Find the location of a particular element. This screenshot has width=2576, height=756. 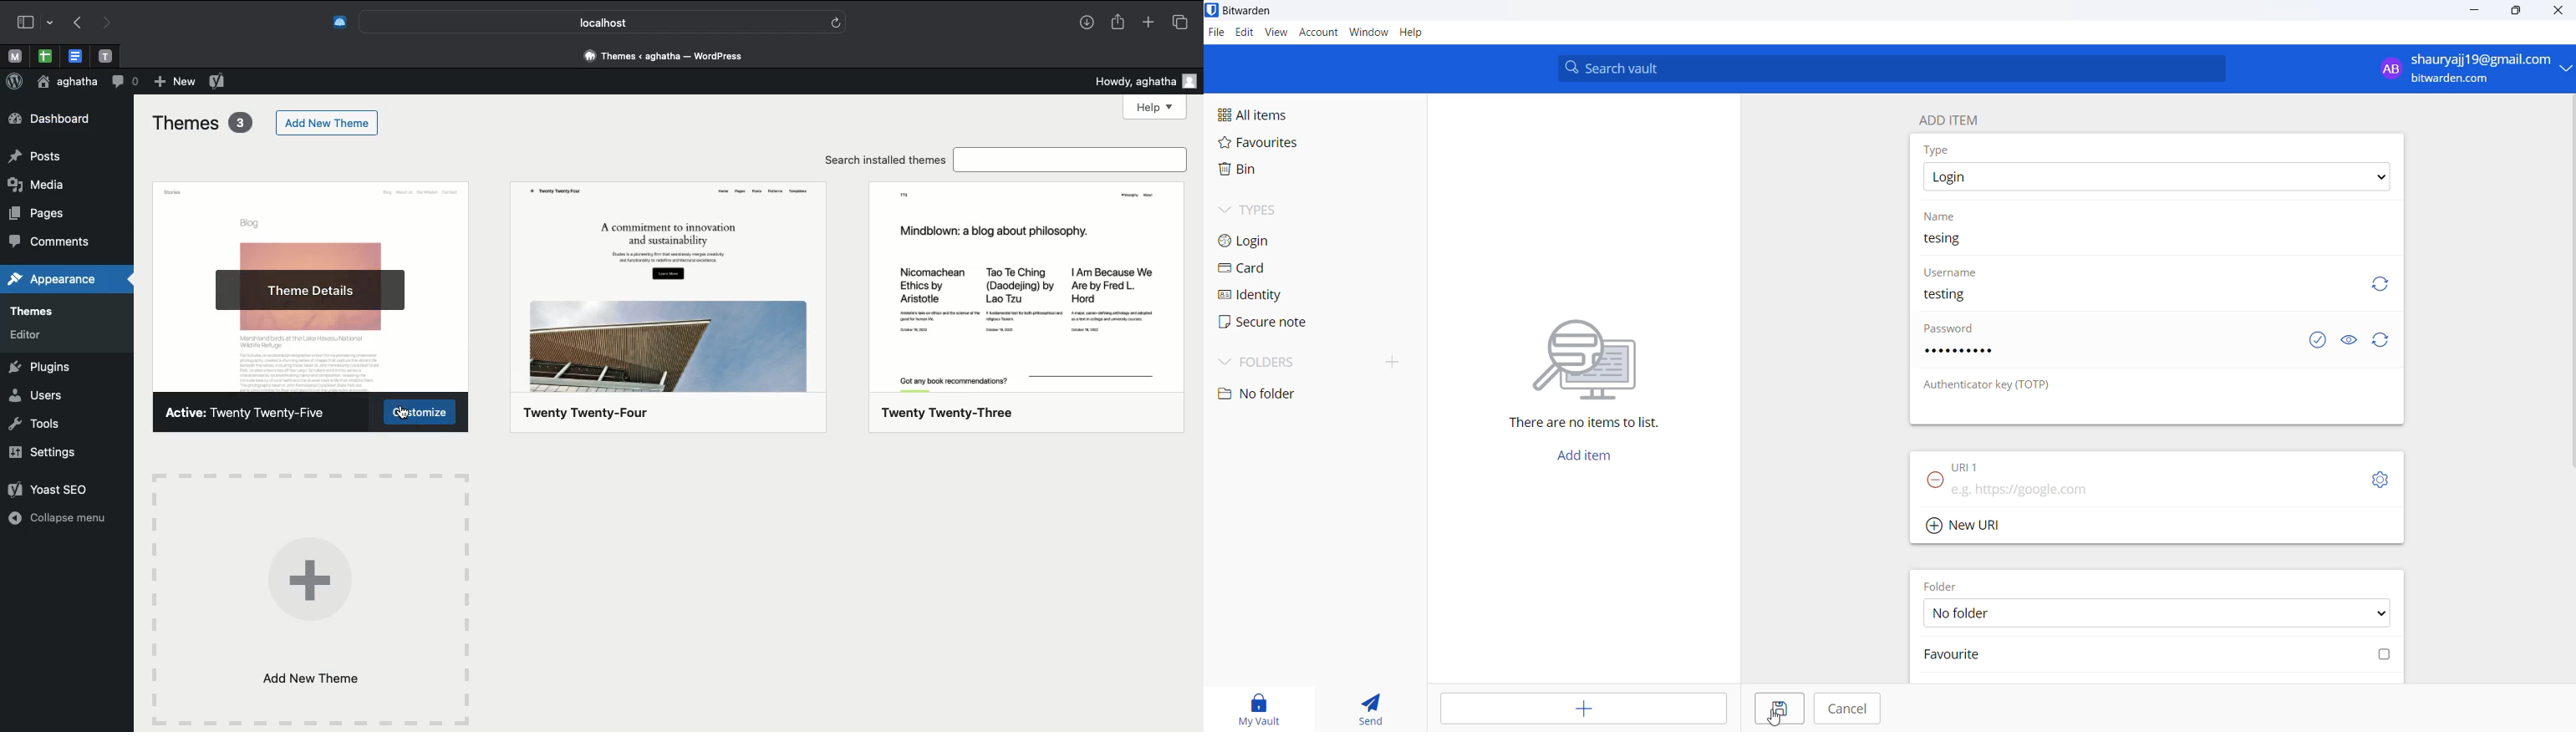

Add new theme is located at coordinates (308, 598).